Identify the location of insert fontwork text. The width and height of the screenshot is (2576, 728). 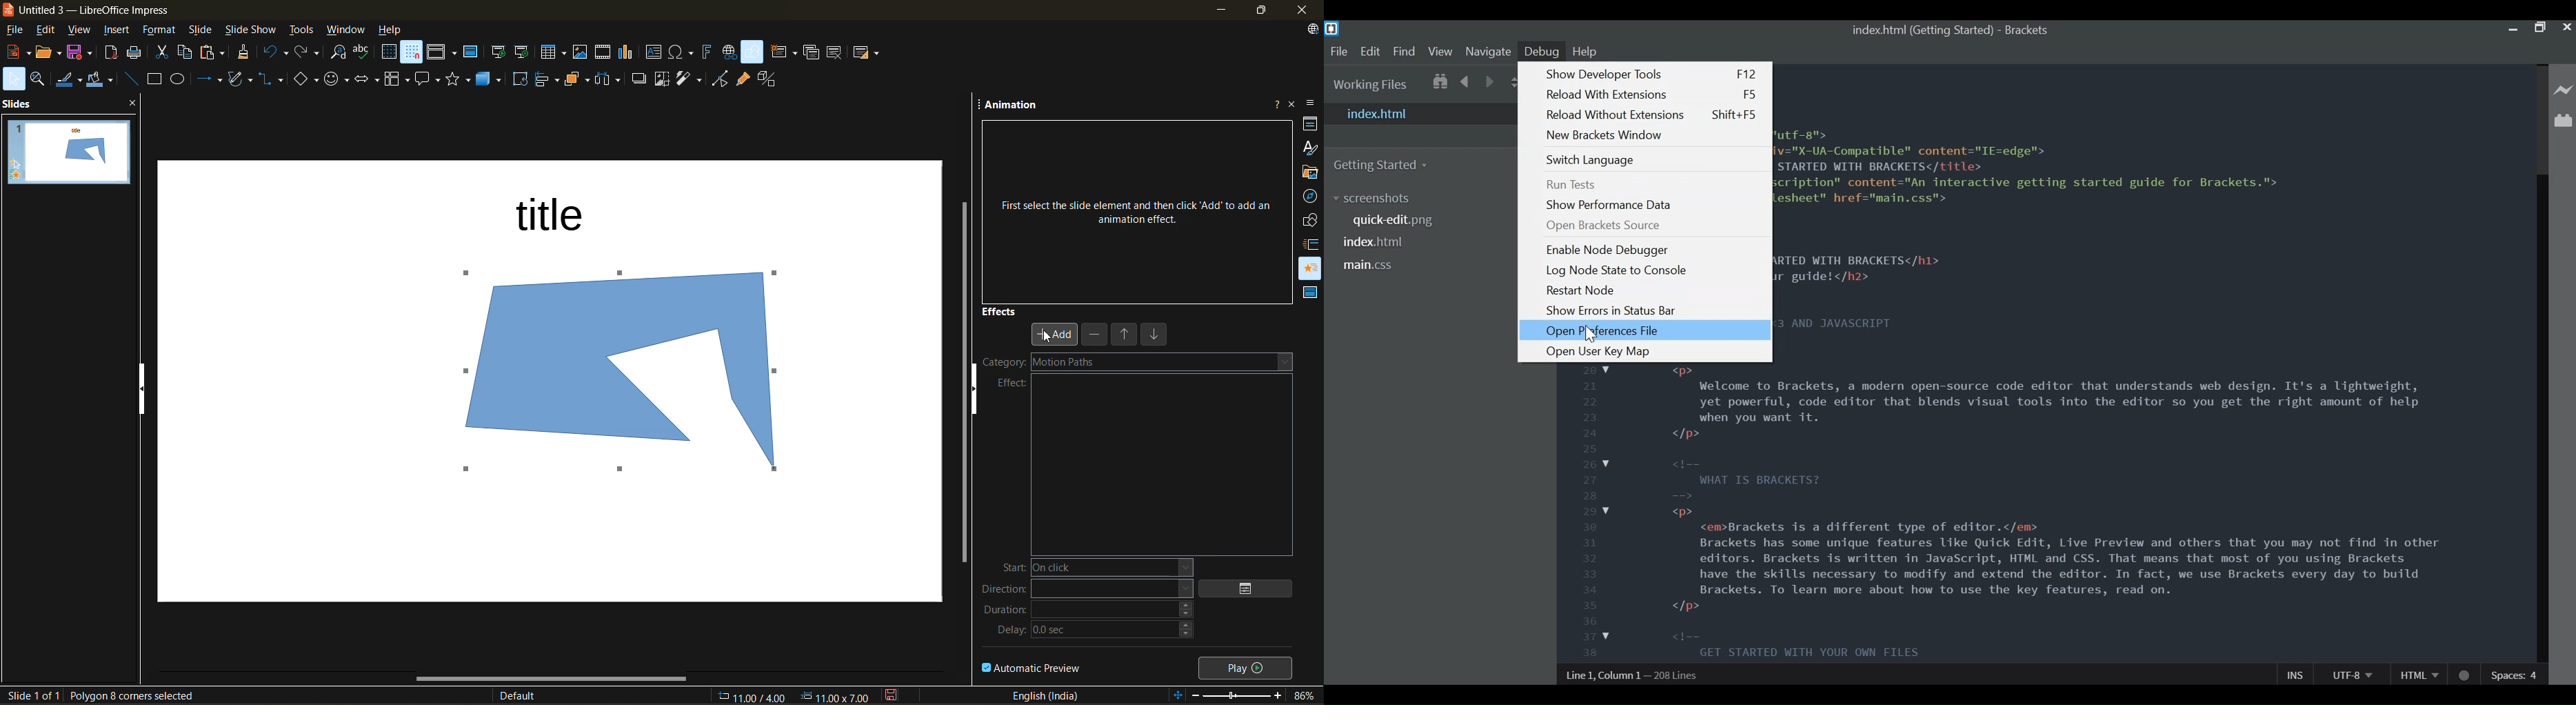
(705, 53).